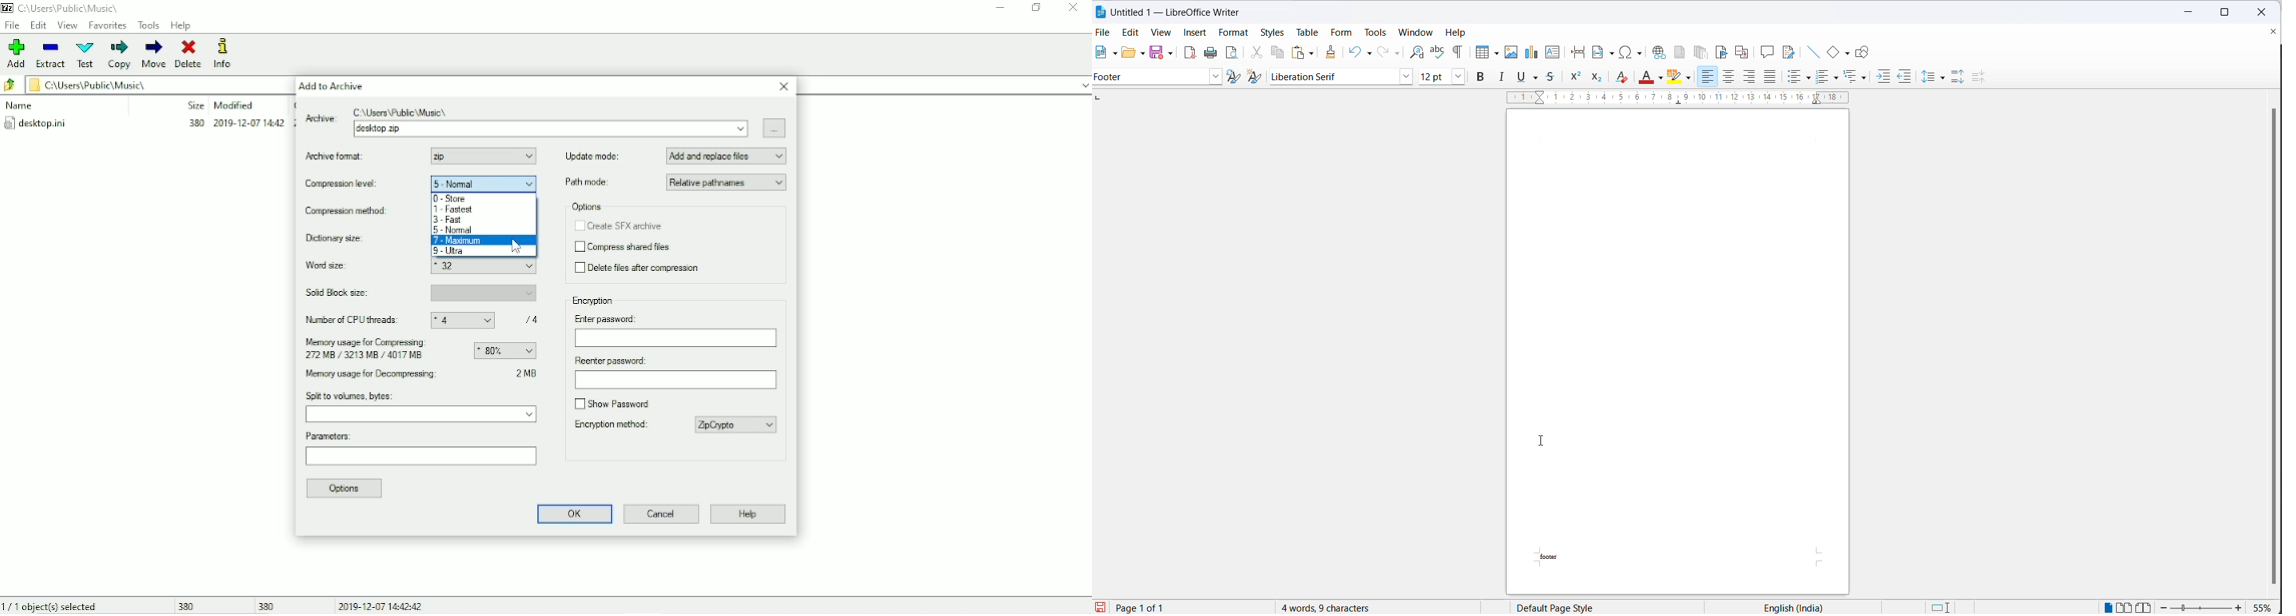  Describe the element at coordinates (1336, 607) in the screenshot. I see `3 words, 3 characters ` at that location.